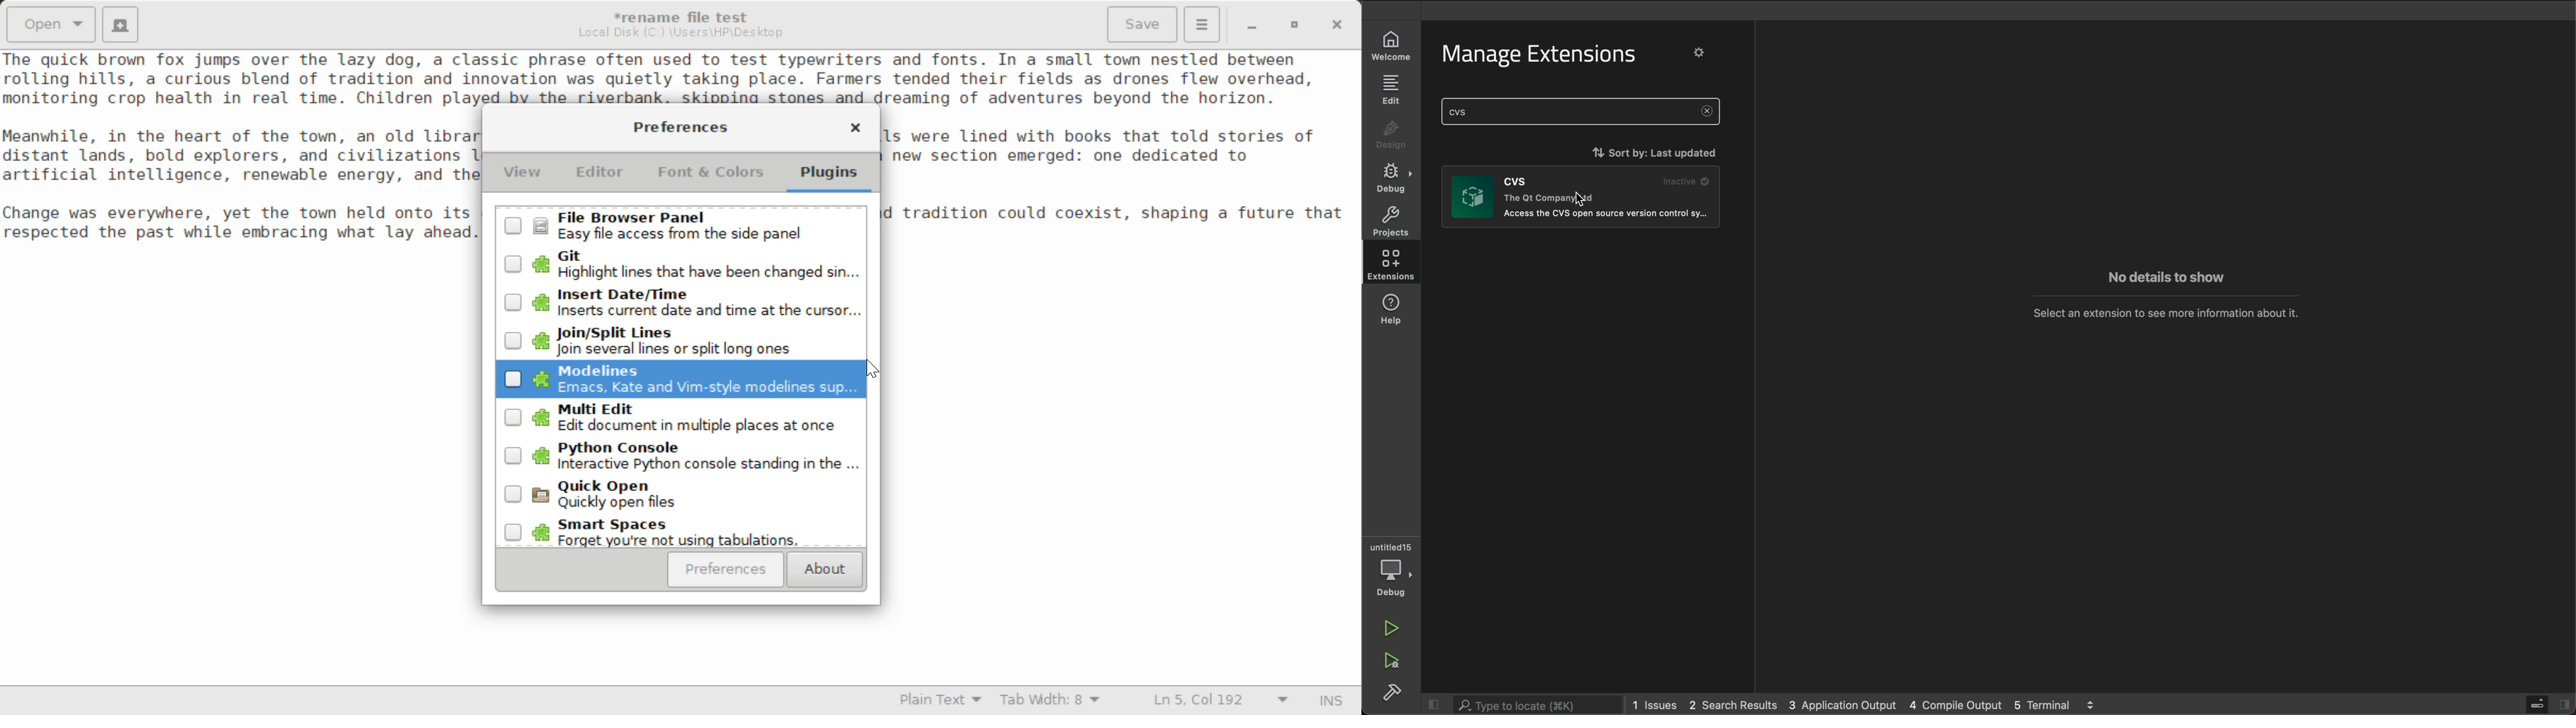 The image size is (2576, 728). What do you see at coordinates (823, 570) in the screenshot?
I see `About` at bounding box center [823, 570].